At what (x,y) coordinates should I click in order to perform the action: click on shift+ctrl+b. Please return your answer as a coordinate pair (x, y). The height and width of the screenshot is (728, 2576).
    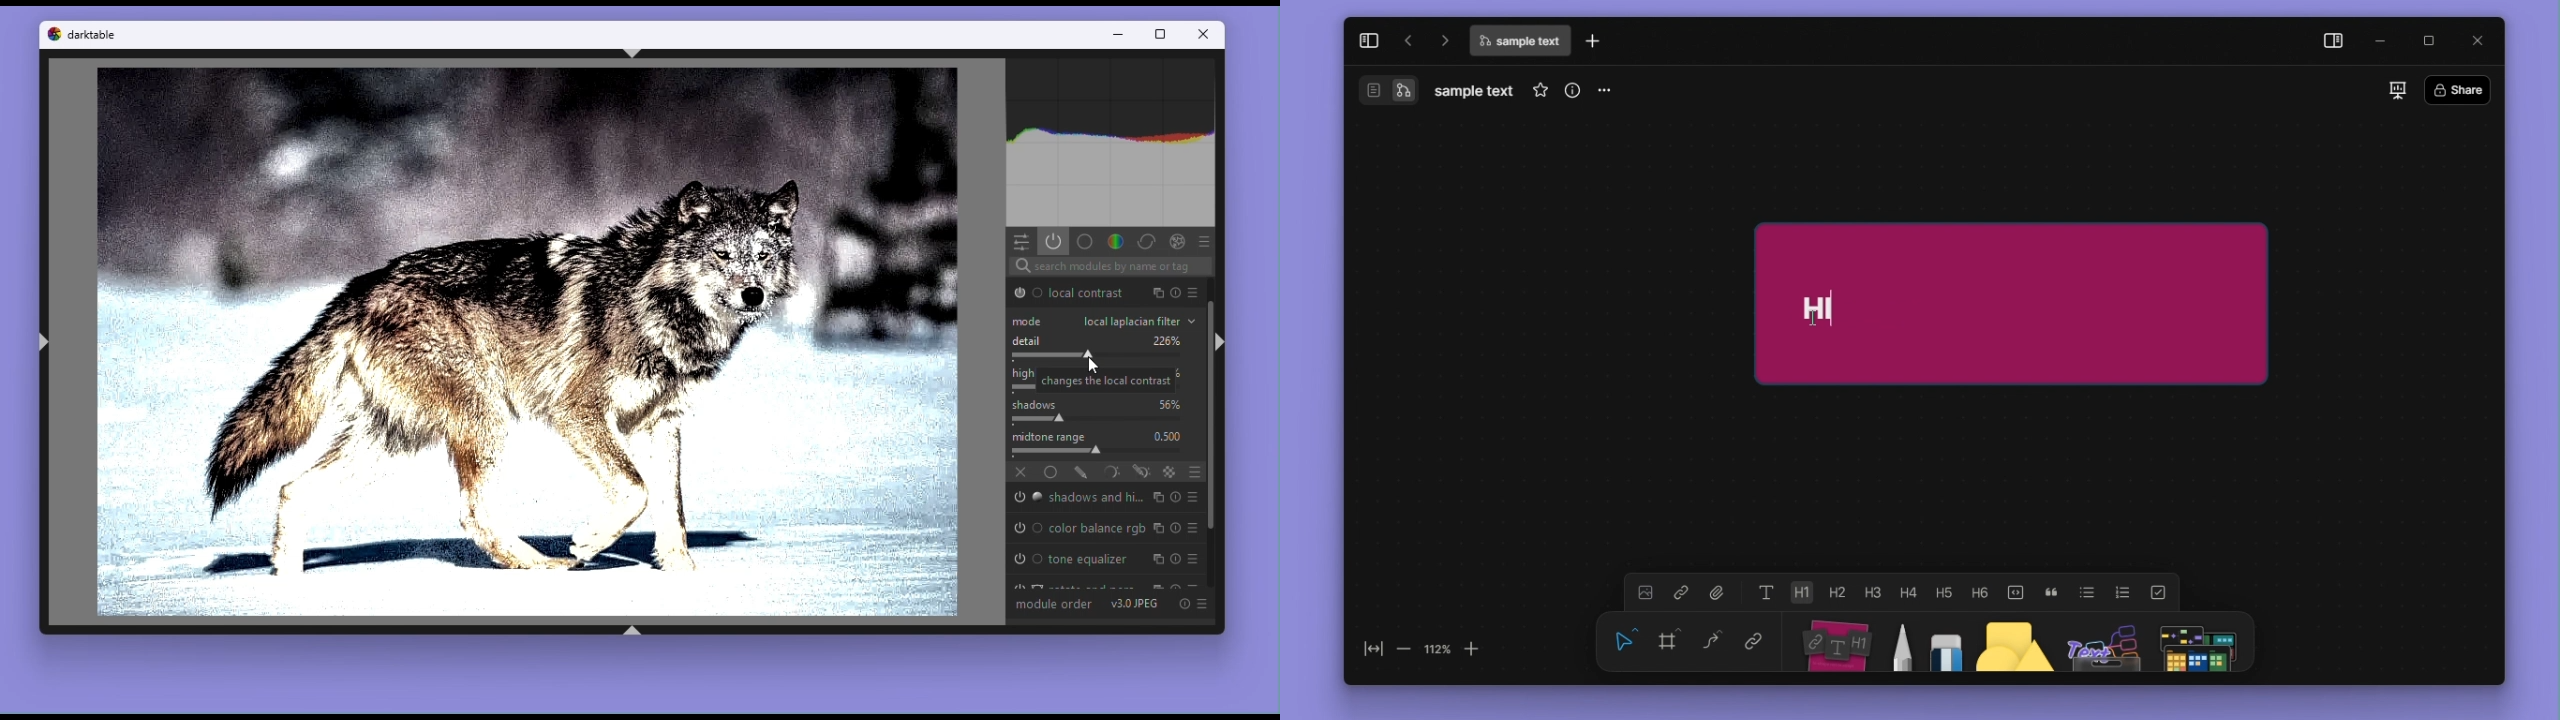
    Looking at the image, I should click on (631, 631).